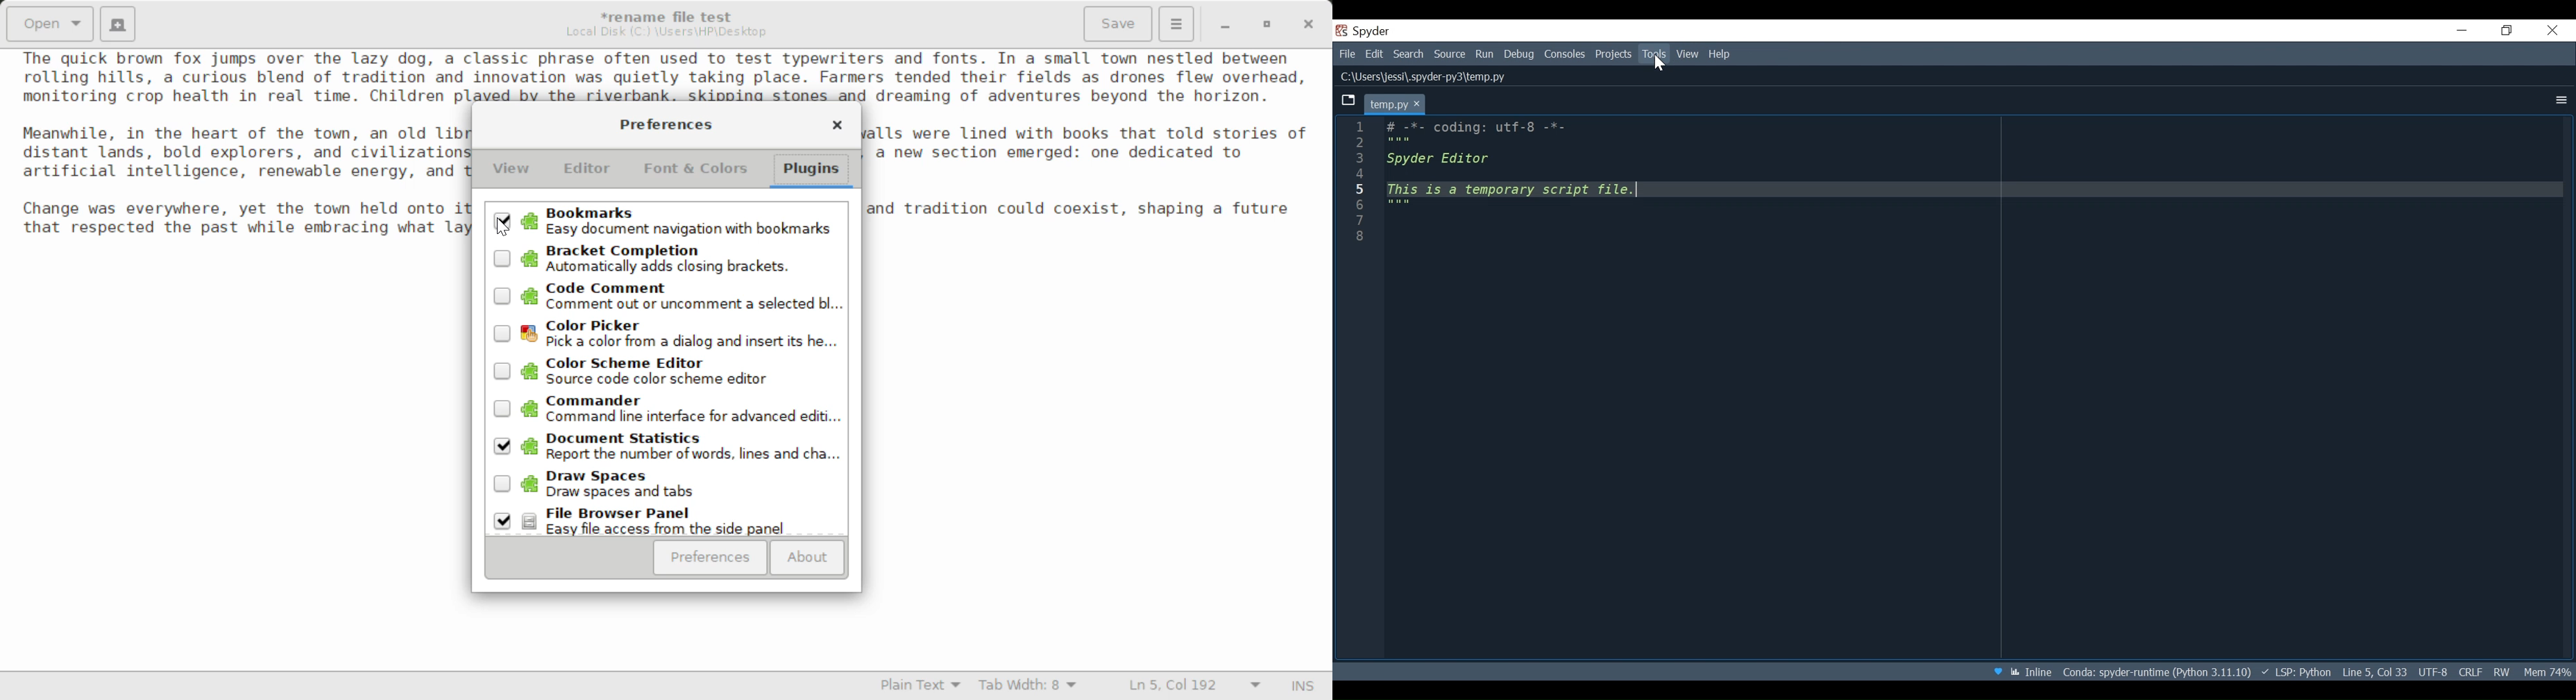  What do you see at coordinates (1660, 65) in the screenshot?
I see `Cursor` at bounding box center [1660, 65].